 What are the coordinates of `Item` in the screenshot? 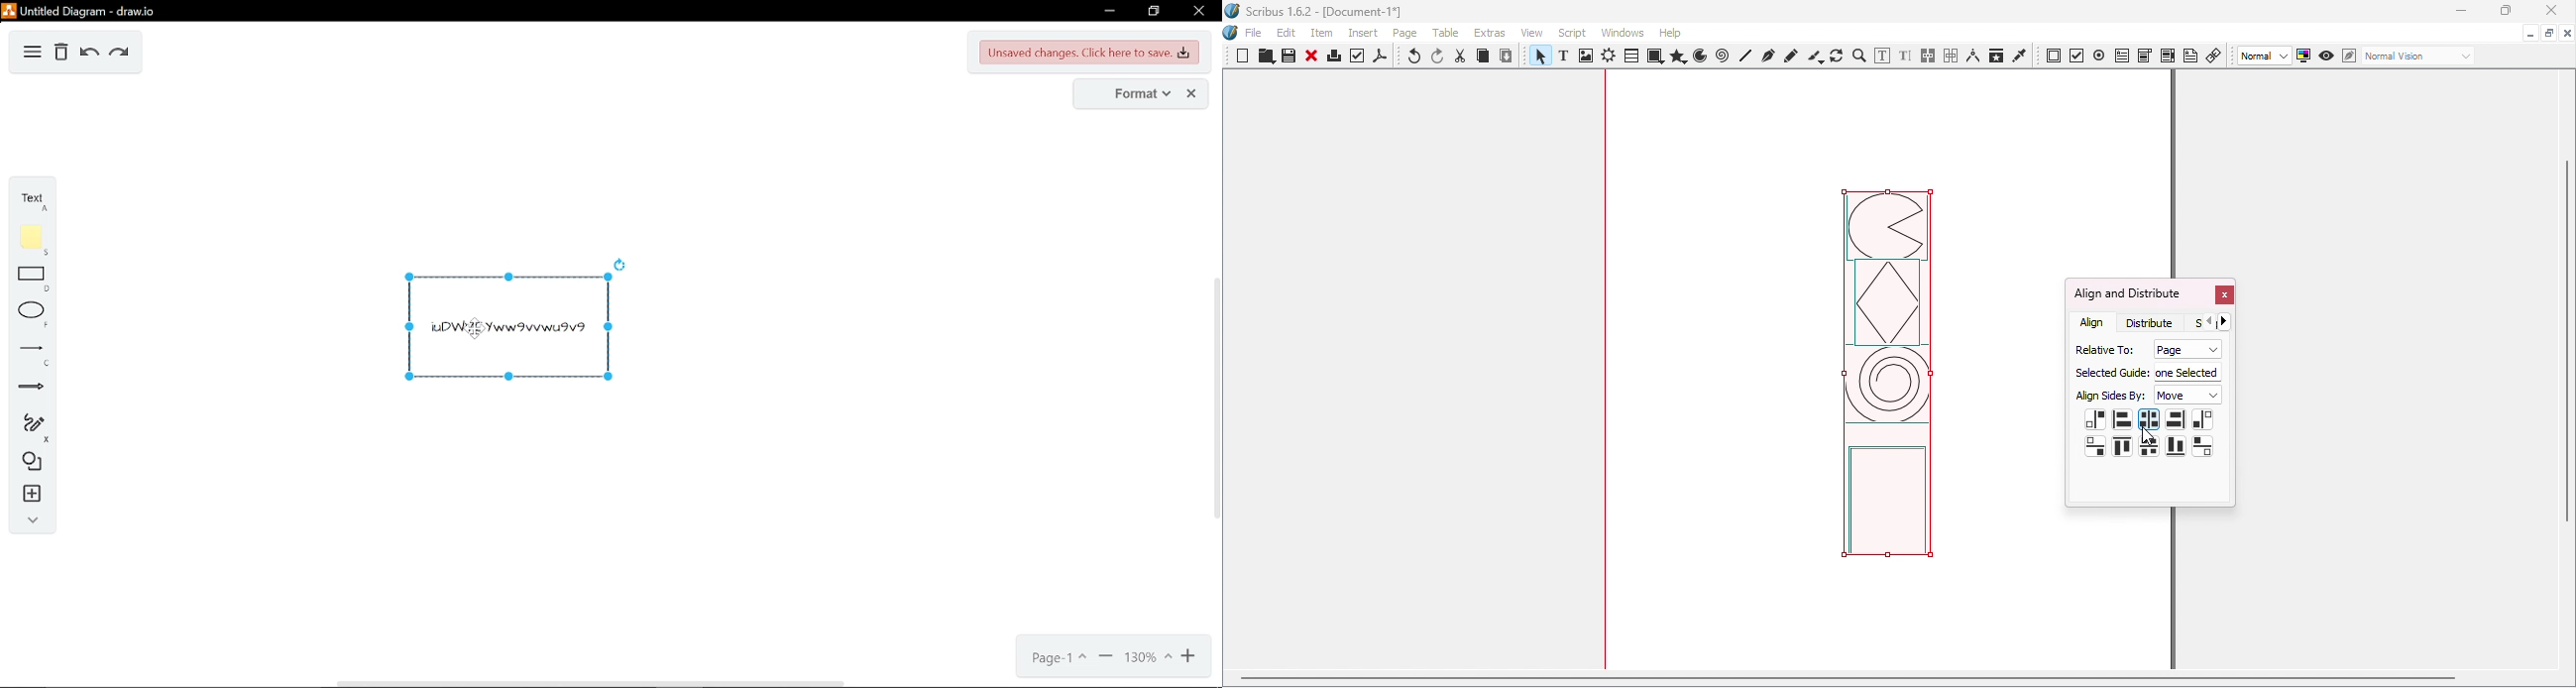 It's located at (1323, 34).